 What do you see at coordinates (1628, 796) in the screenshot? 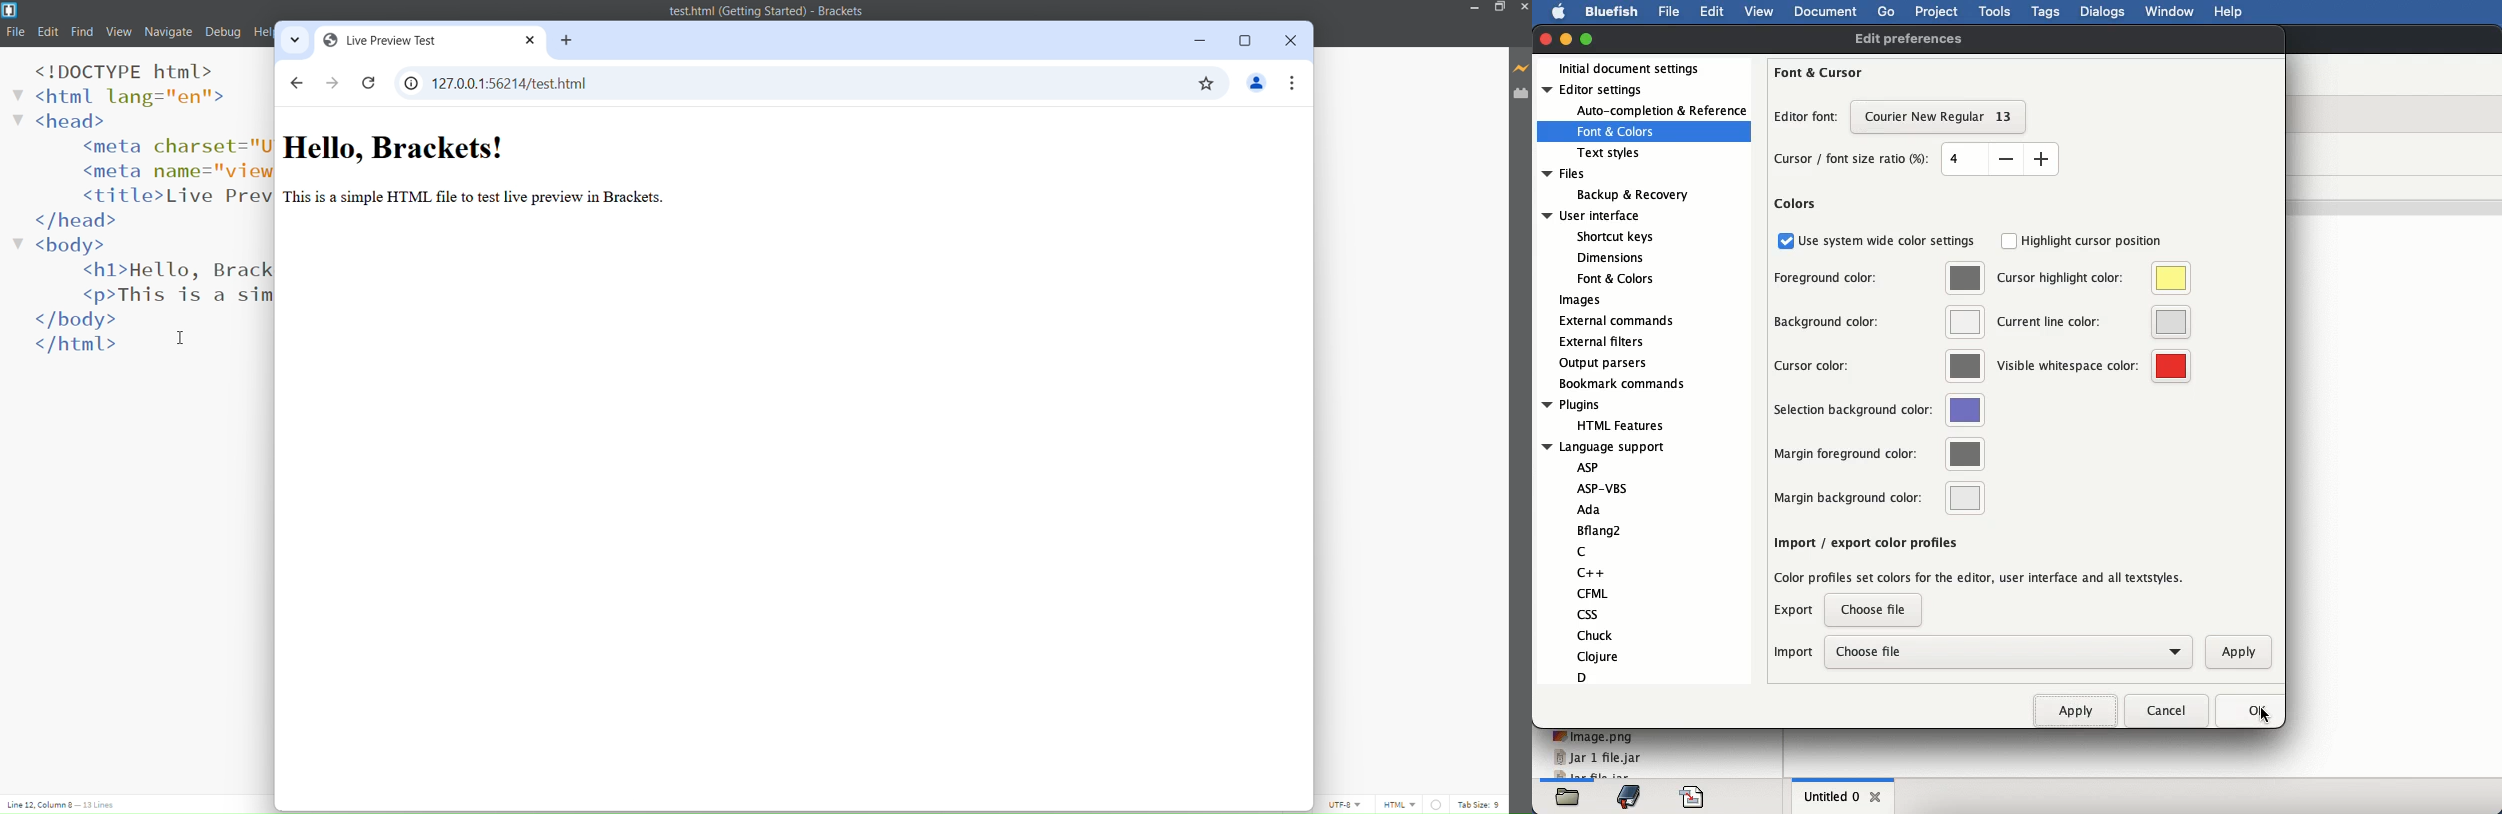
I see `bookmark` at bounding box center [1628, 796].